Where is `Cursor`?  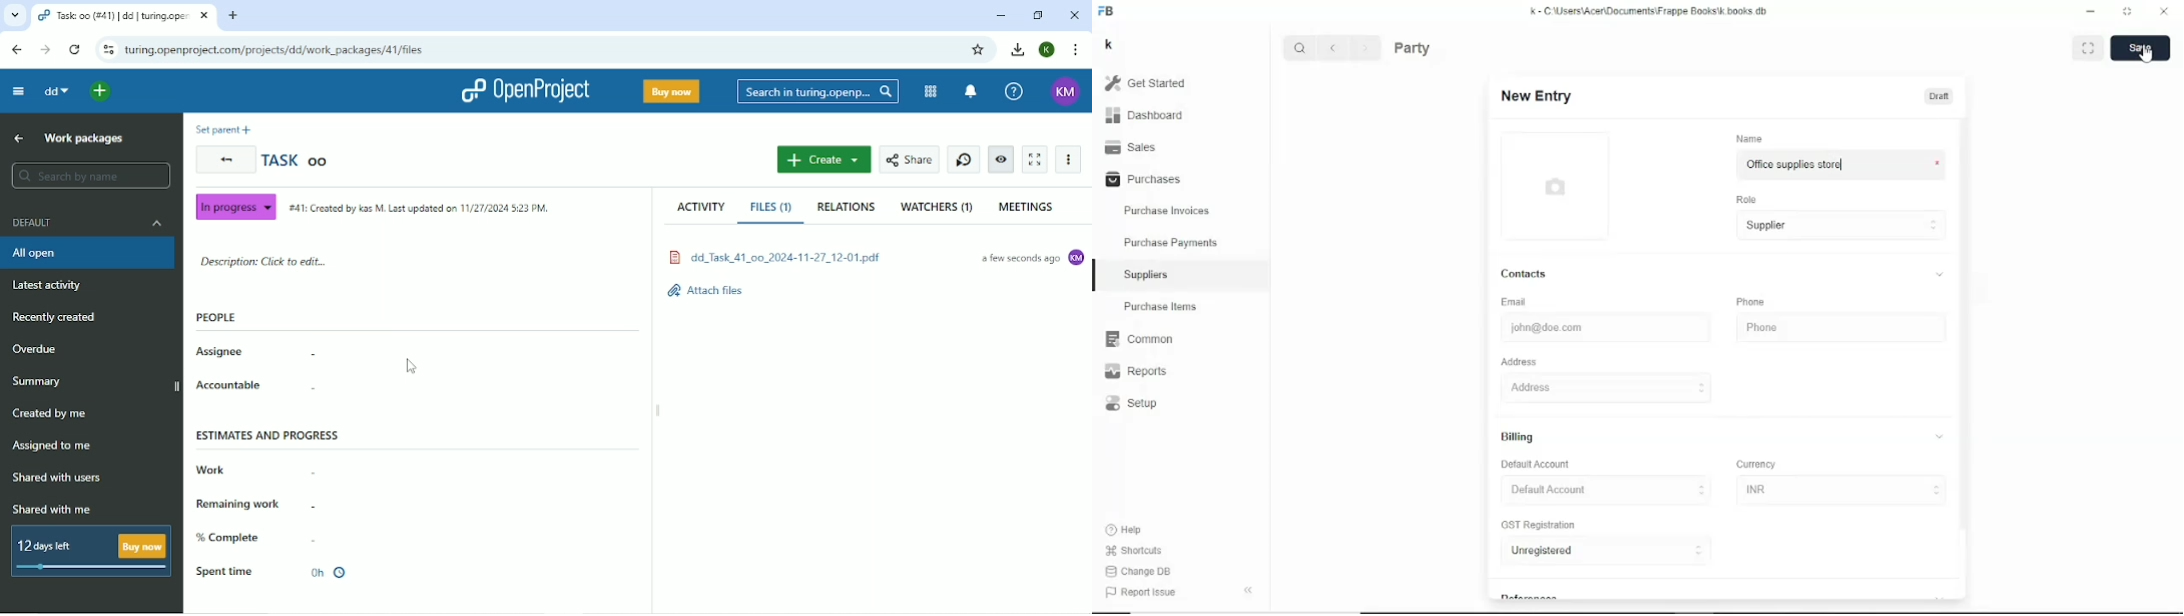 Cursor is located at coordinates (1844, 165).